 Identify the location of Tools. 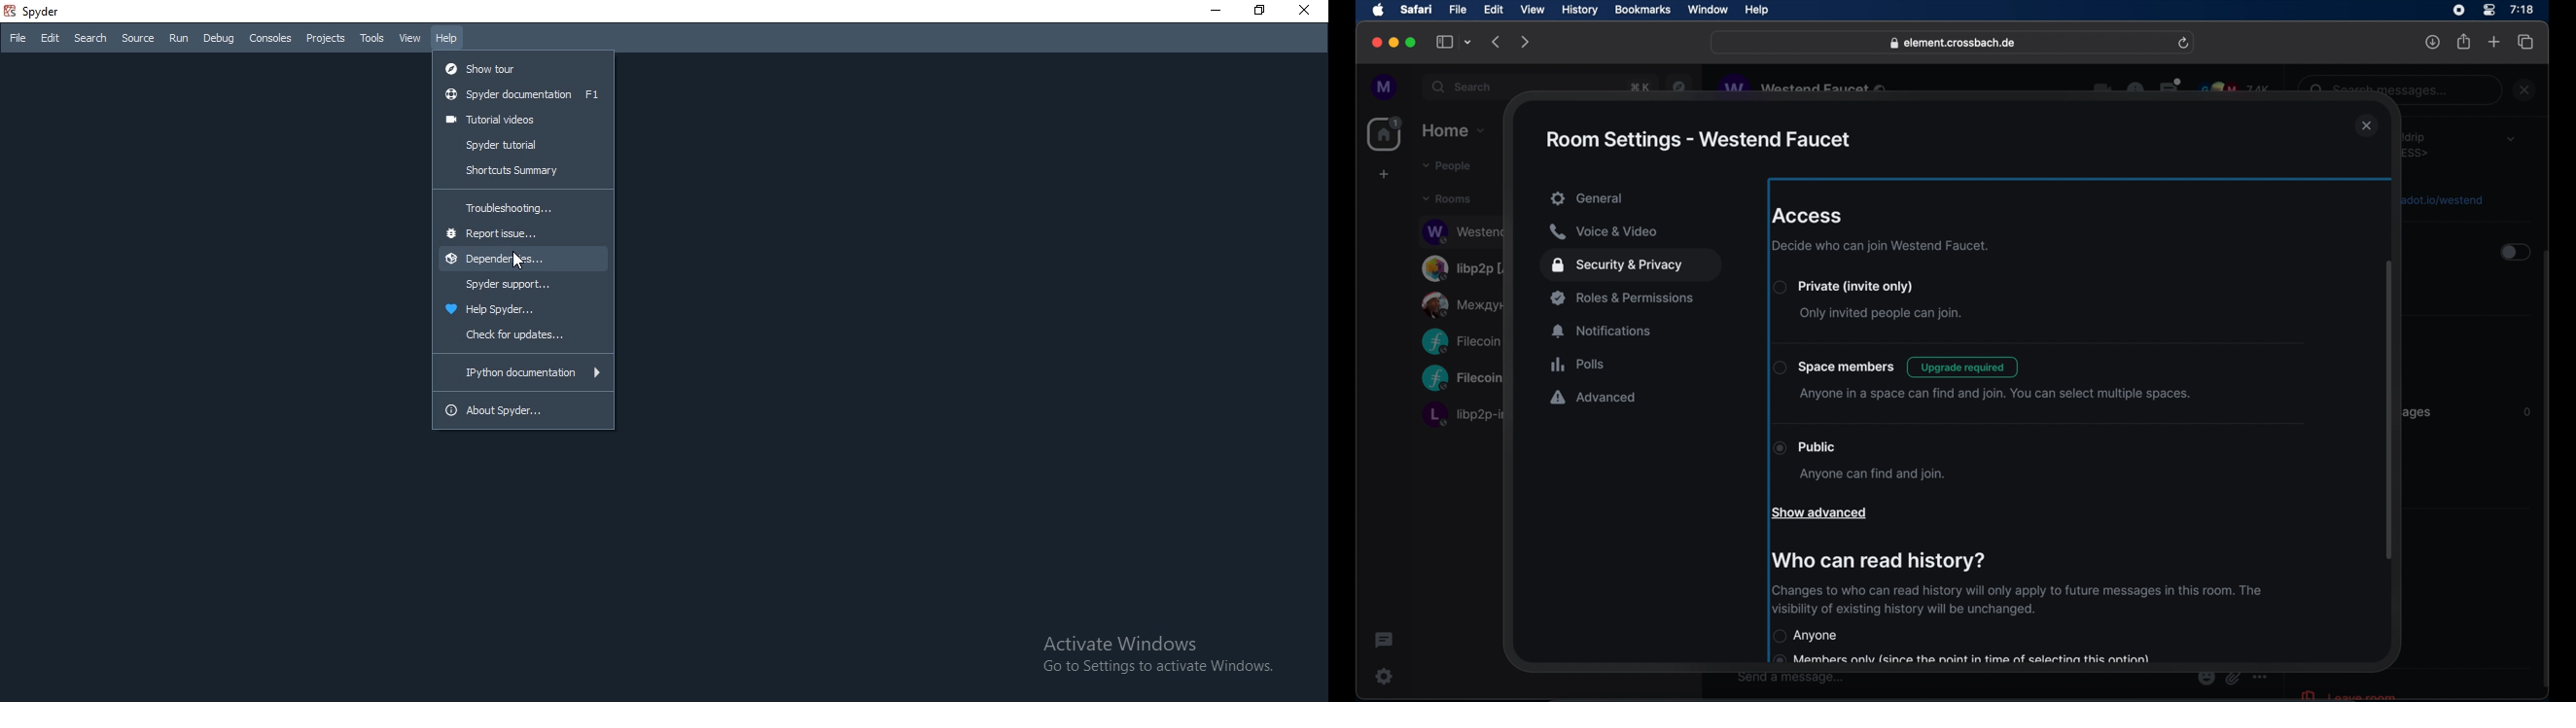
(372, 38).